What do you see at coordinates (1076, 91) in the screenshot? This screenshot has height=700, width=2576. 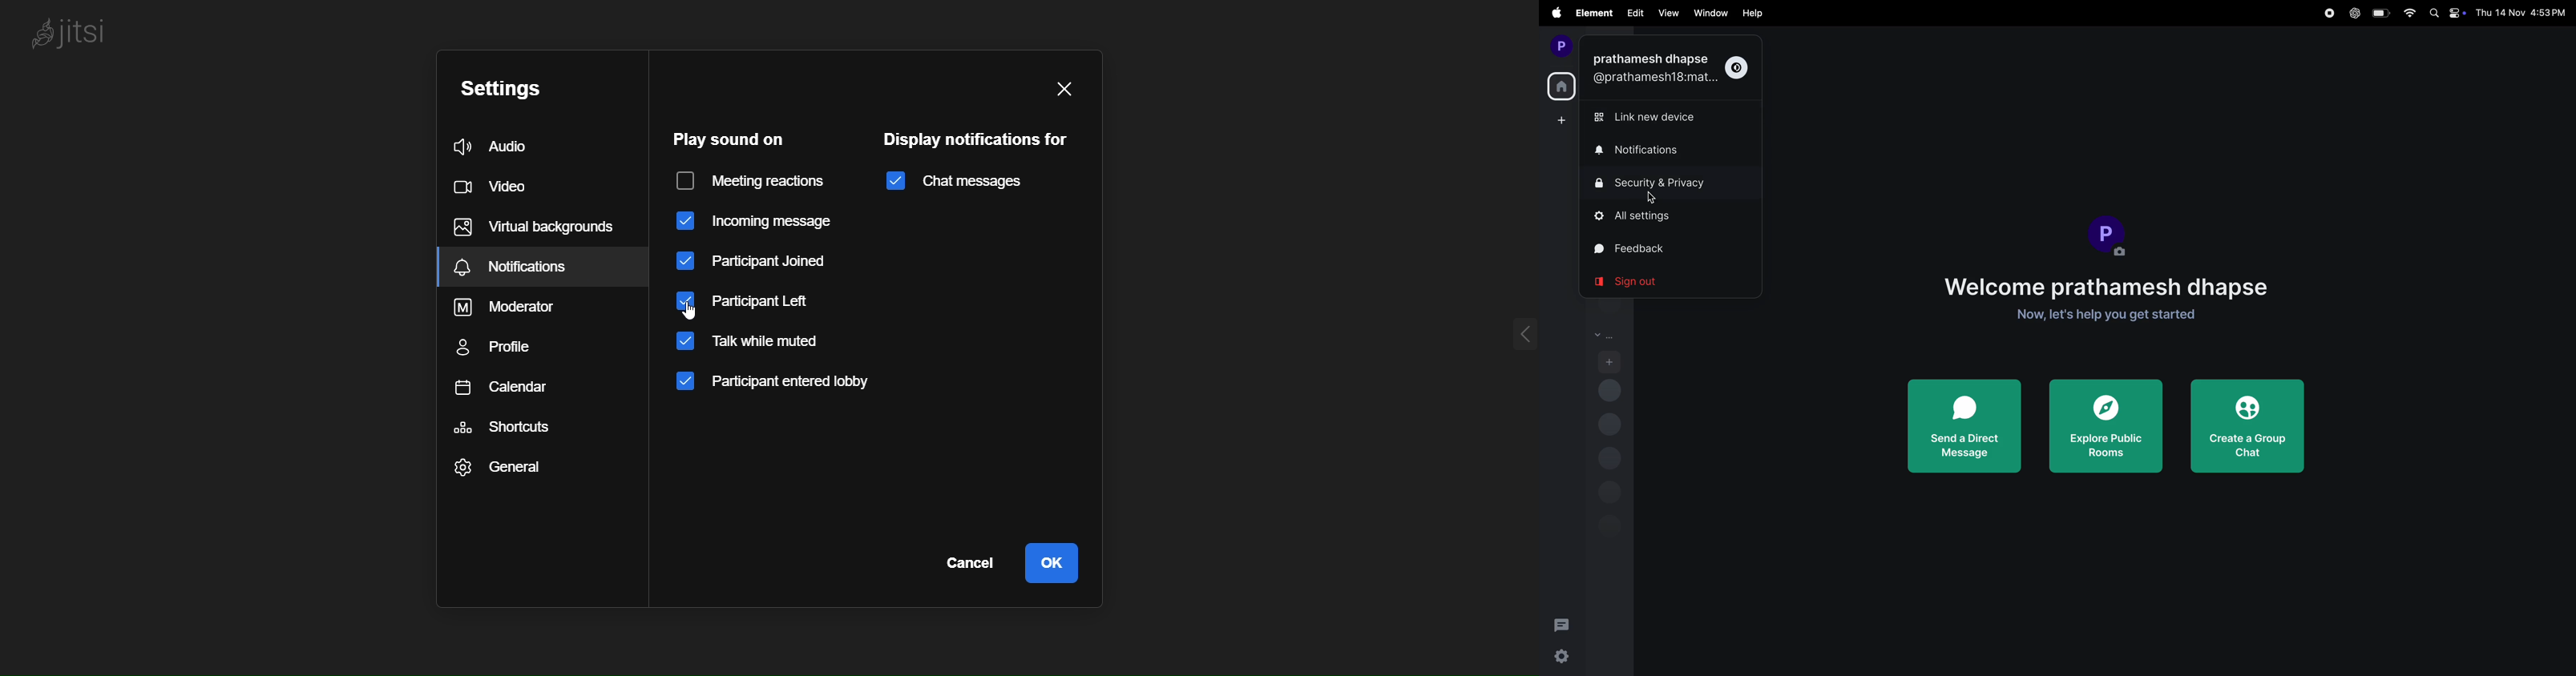 I see `close` at bounding box center [1076, 91].